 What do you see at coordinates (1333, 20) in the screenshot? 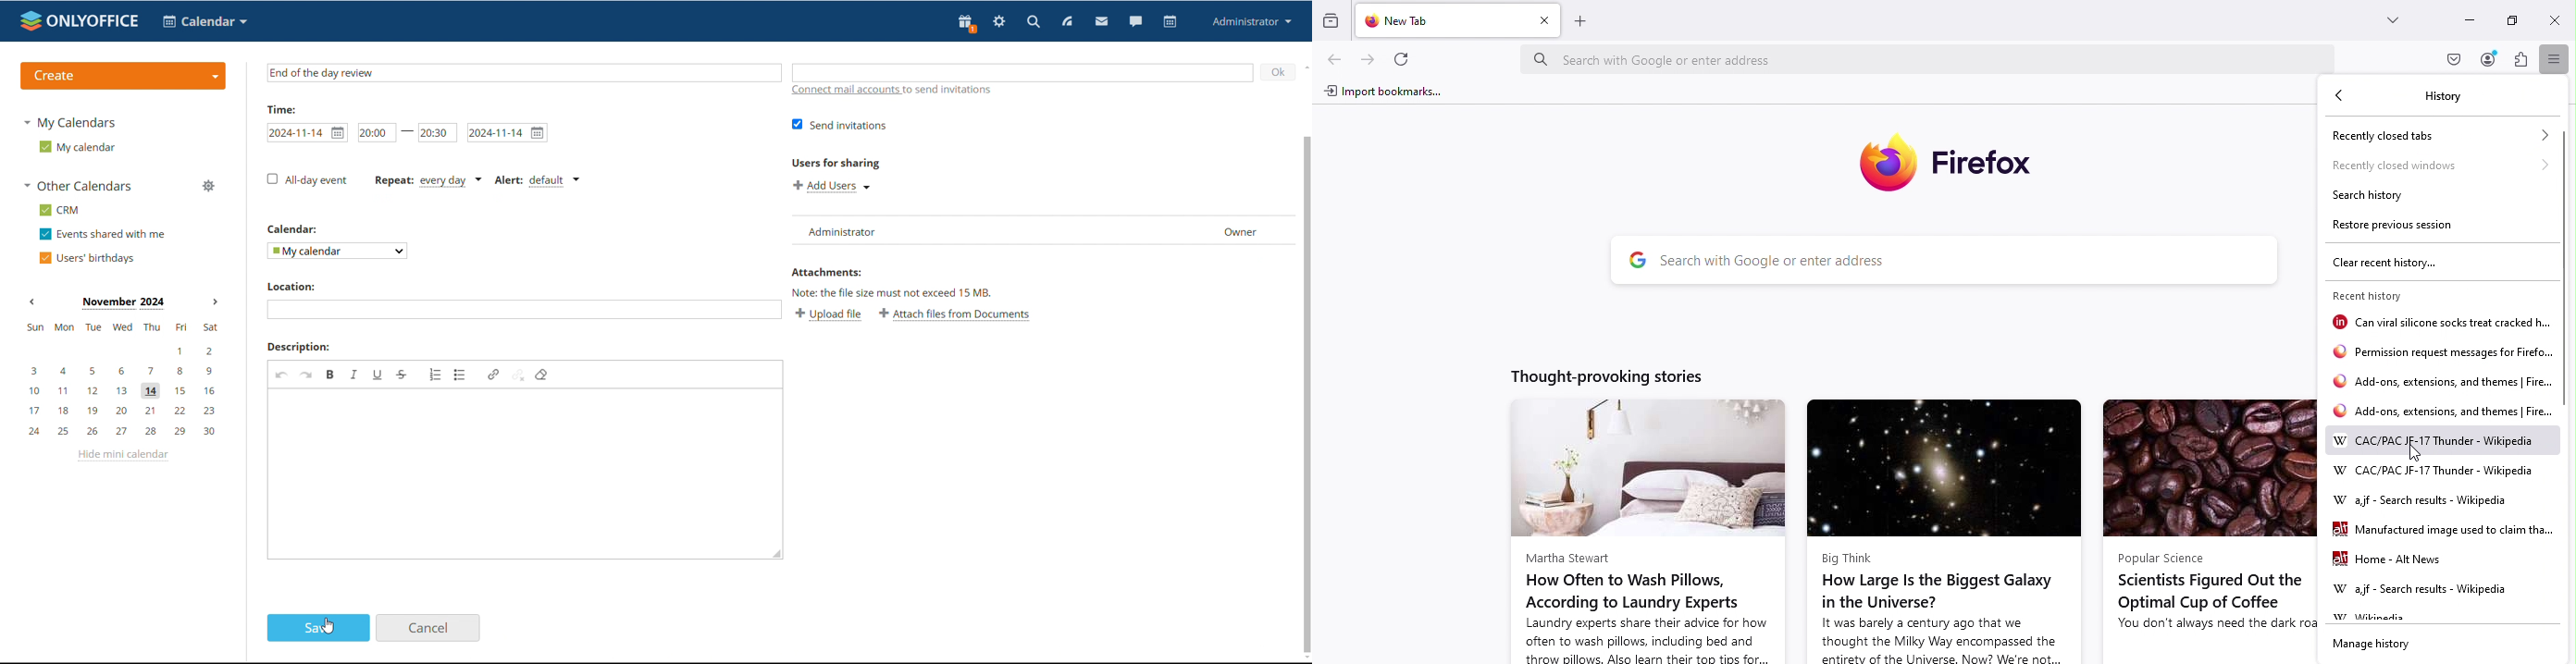
I see `View recent browsing across windows and devices` at bounding box center [1333, 20].